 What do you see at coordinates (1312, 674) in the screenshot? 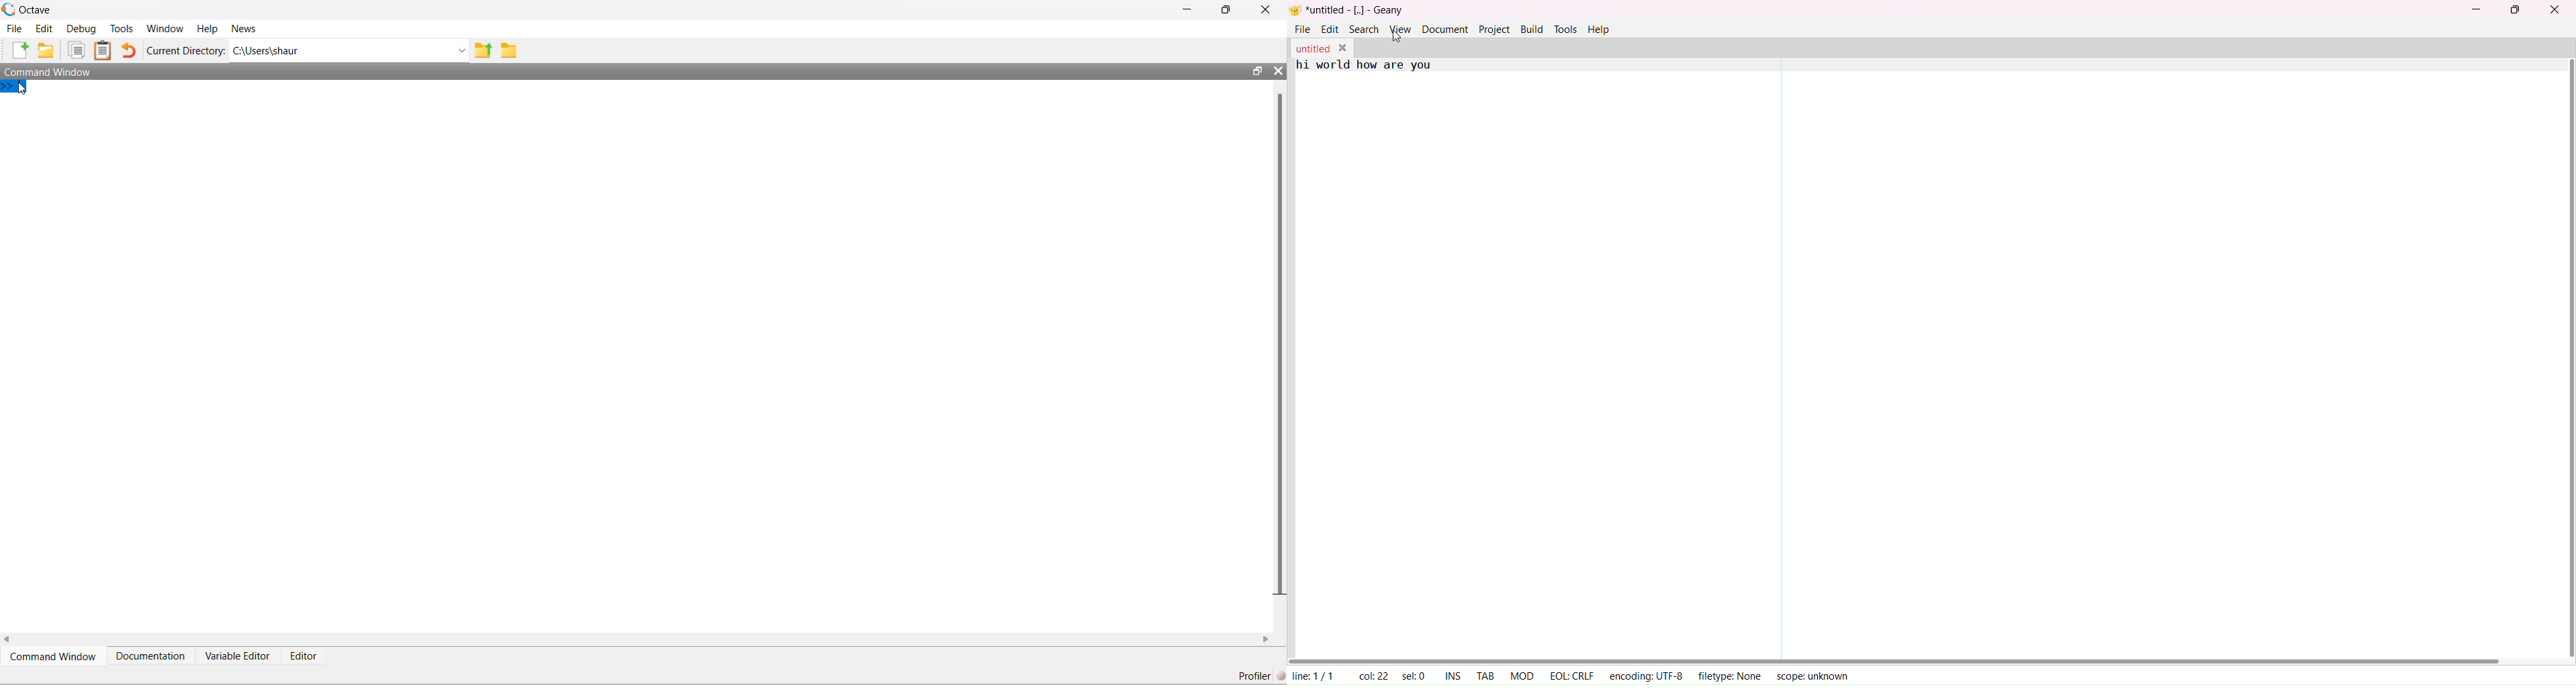
I see `line 1/1` at bounding box center [1312, 674].